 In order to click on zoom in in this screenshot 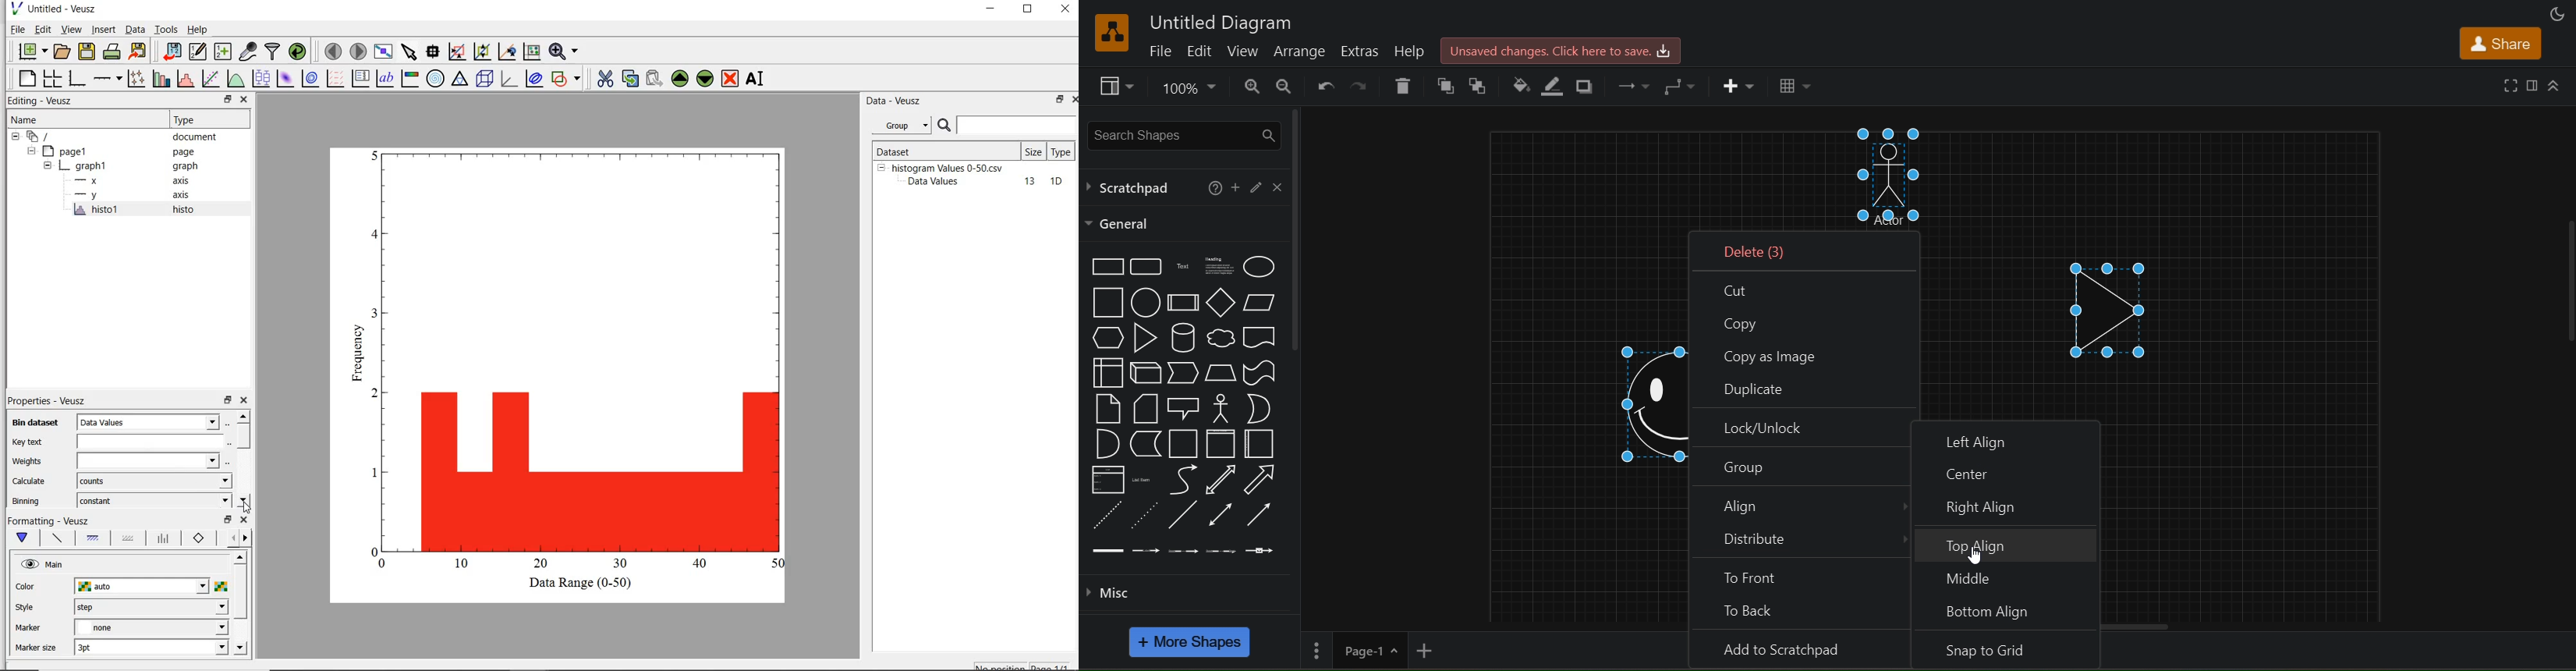, I will do `click(1249, 87)`.